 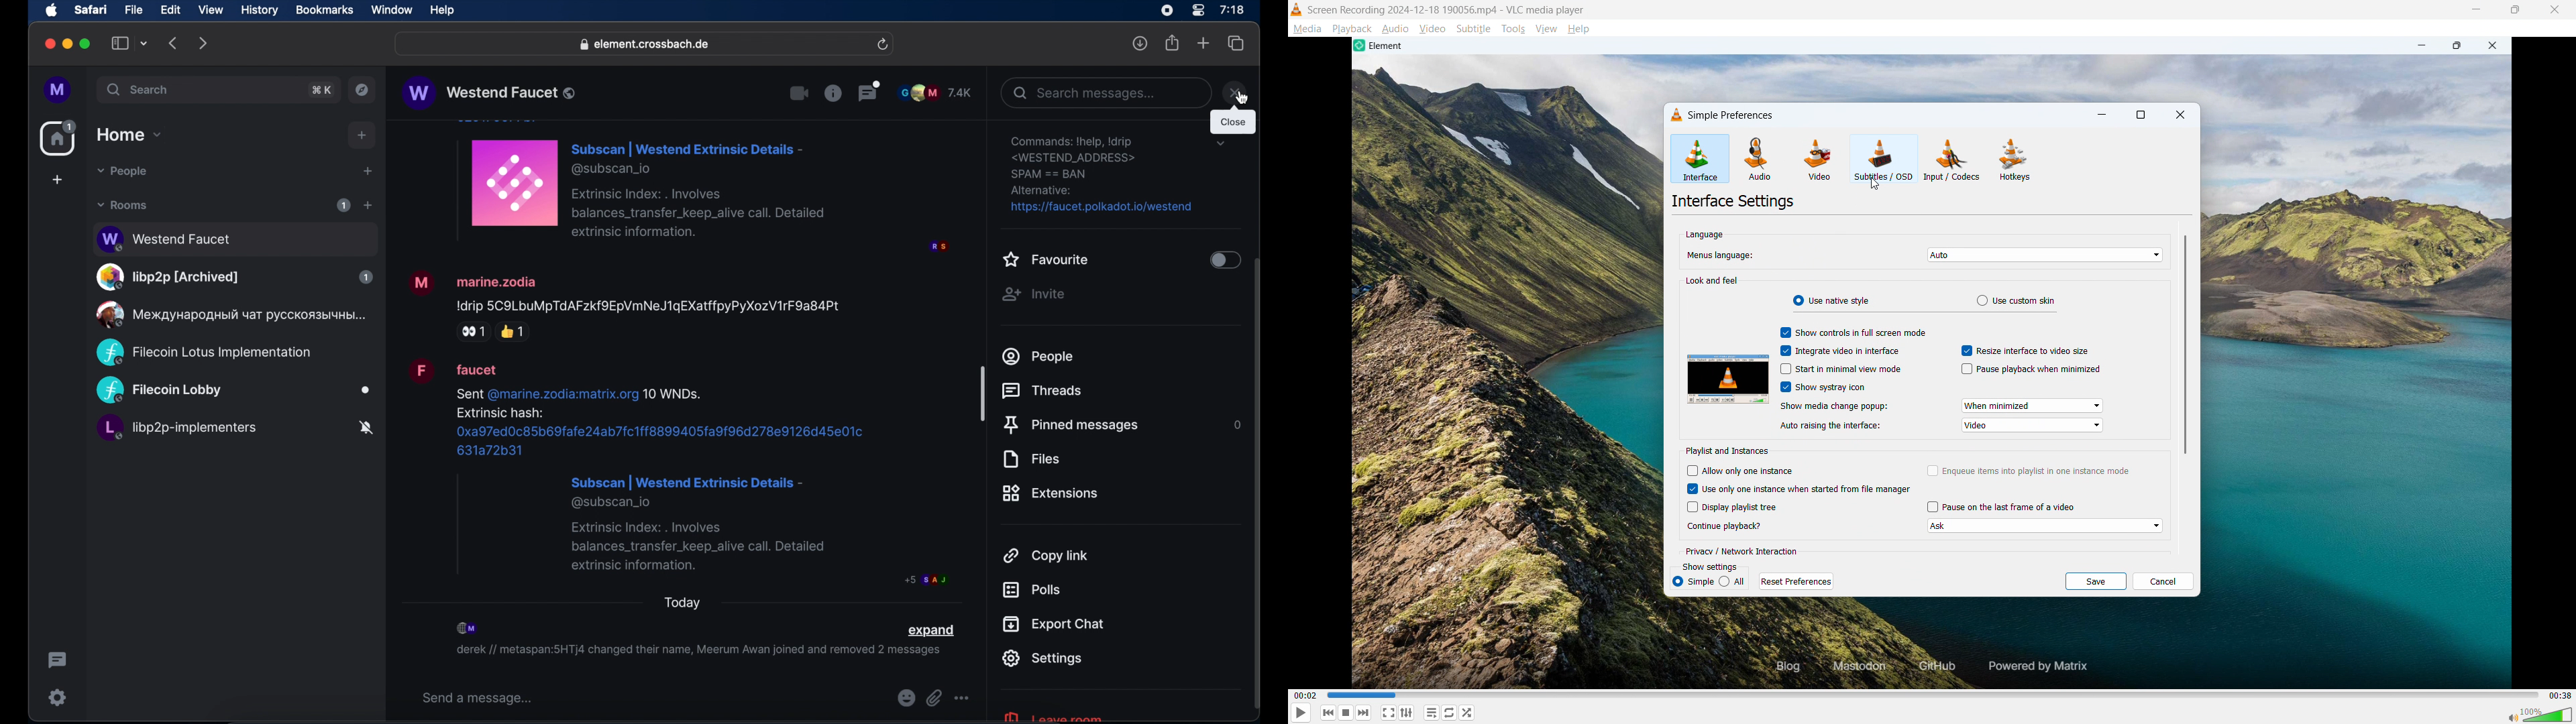 What do you see at coordinates (1728, 255) in the screenshot?
I see `Menus language:` at bounding box center [1728, 255].